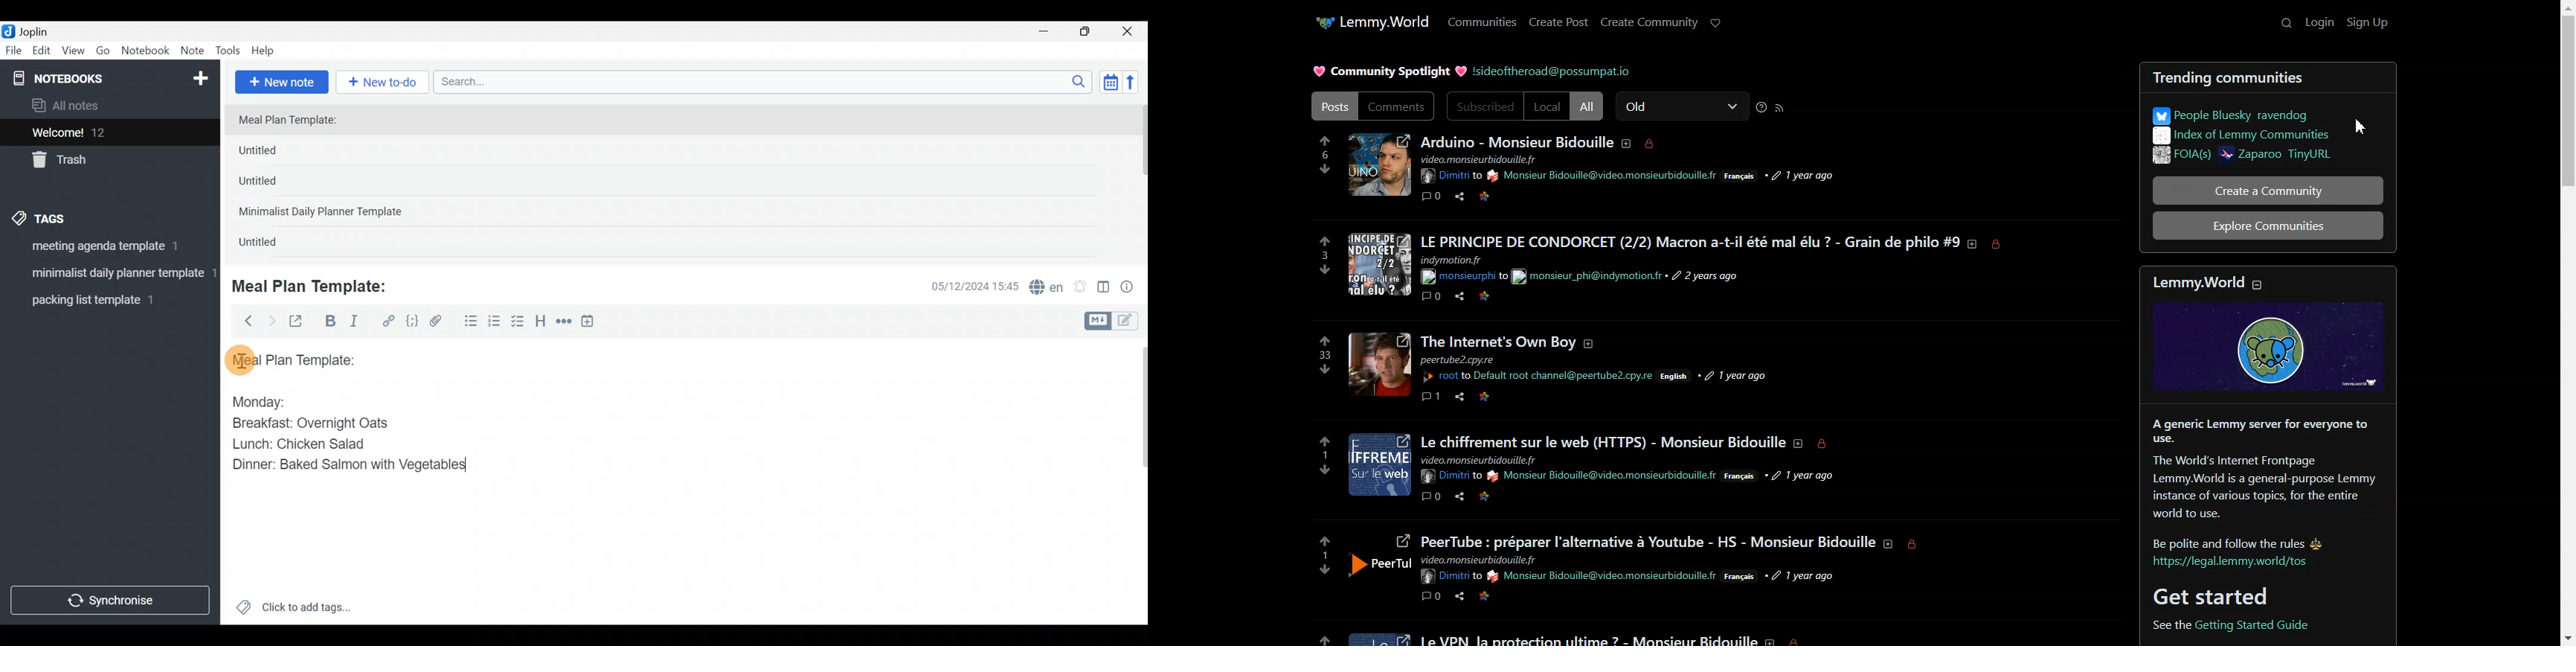  What do you see at coordinates (541, 323) in the screenshot?
I see `Heading` at bounding box center [541, 323].